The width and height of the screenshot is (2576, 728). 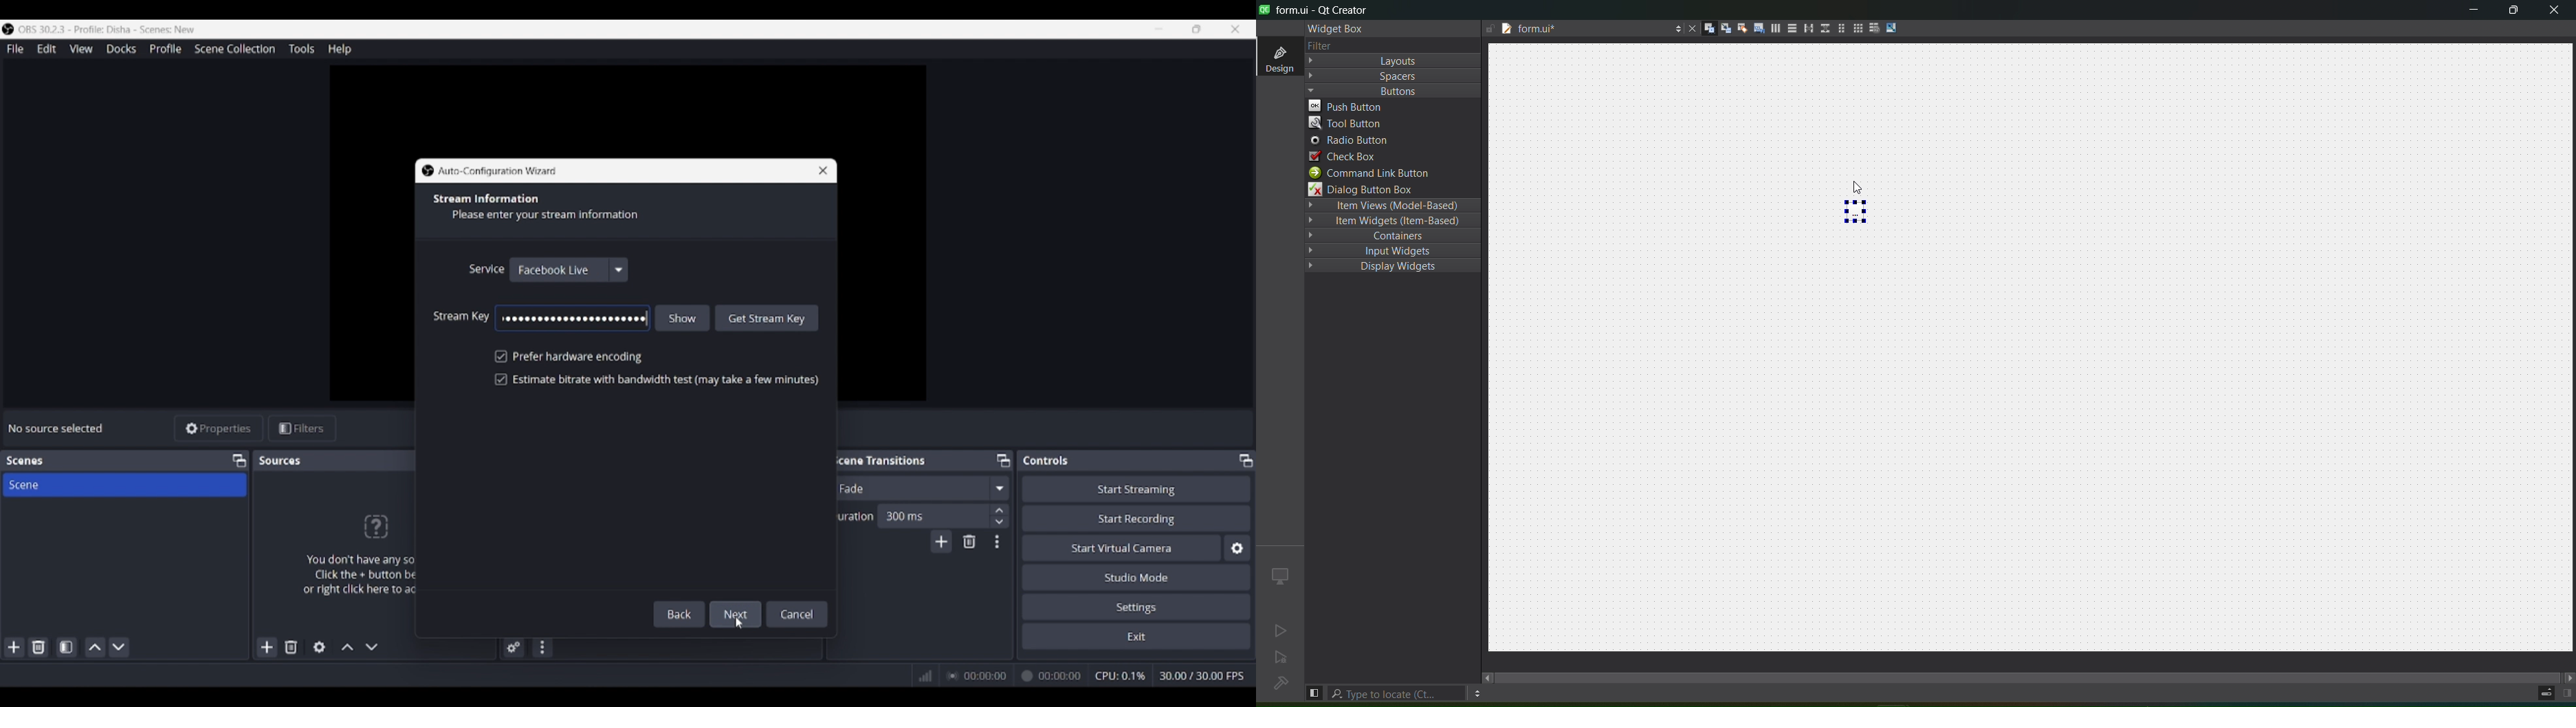 What do you see at coordinates (573, 319) in the screenshot?
I see `Stream key pasted` at bounding box center [573, 319].